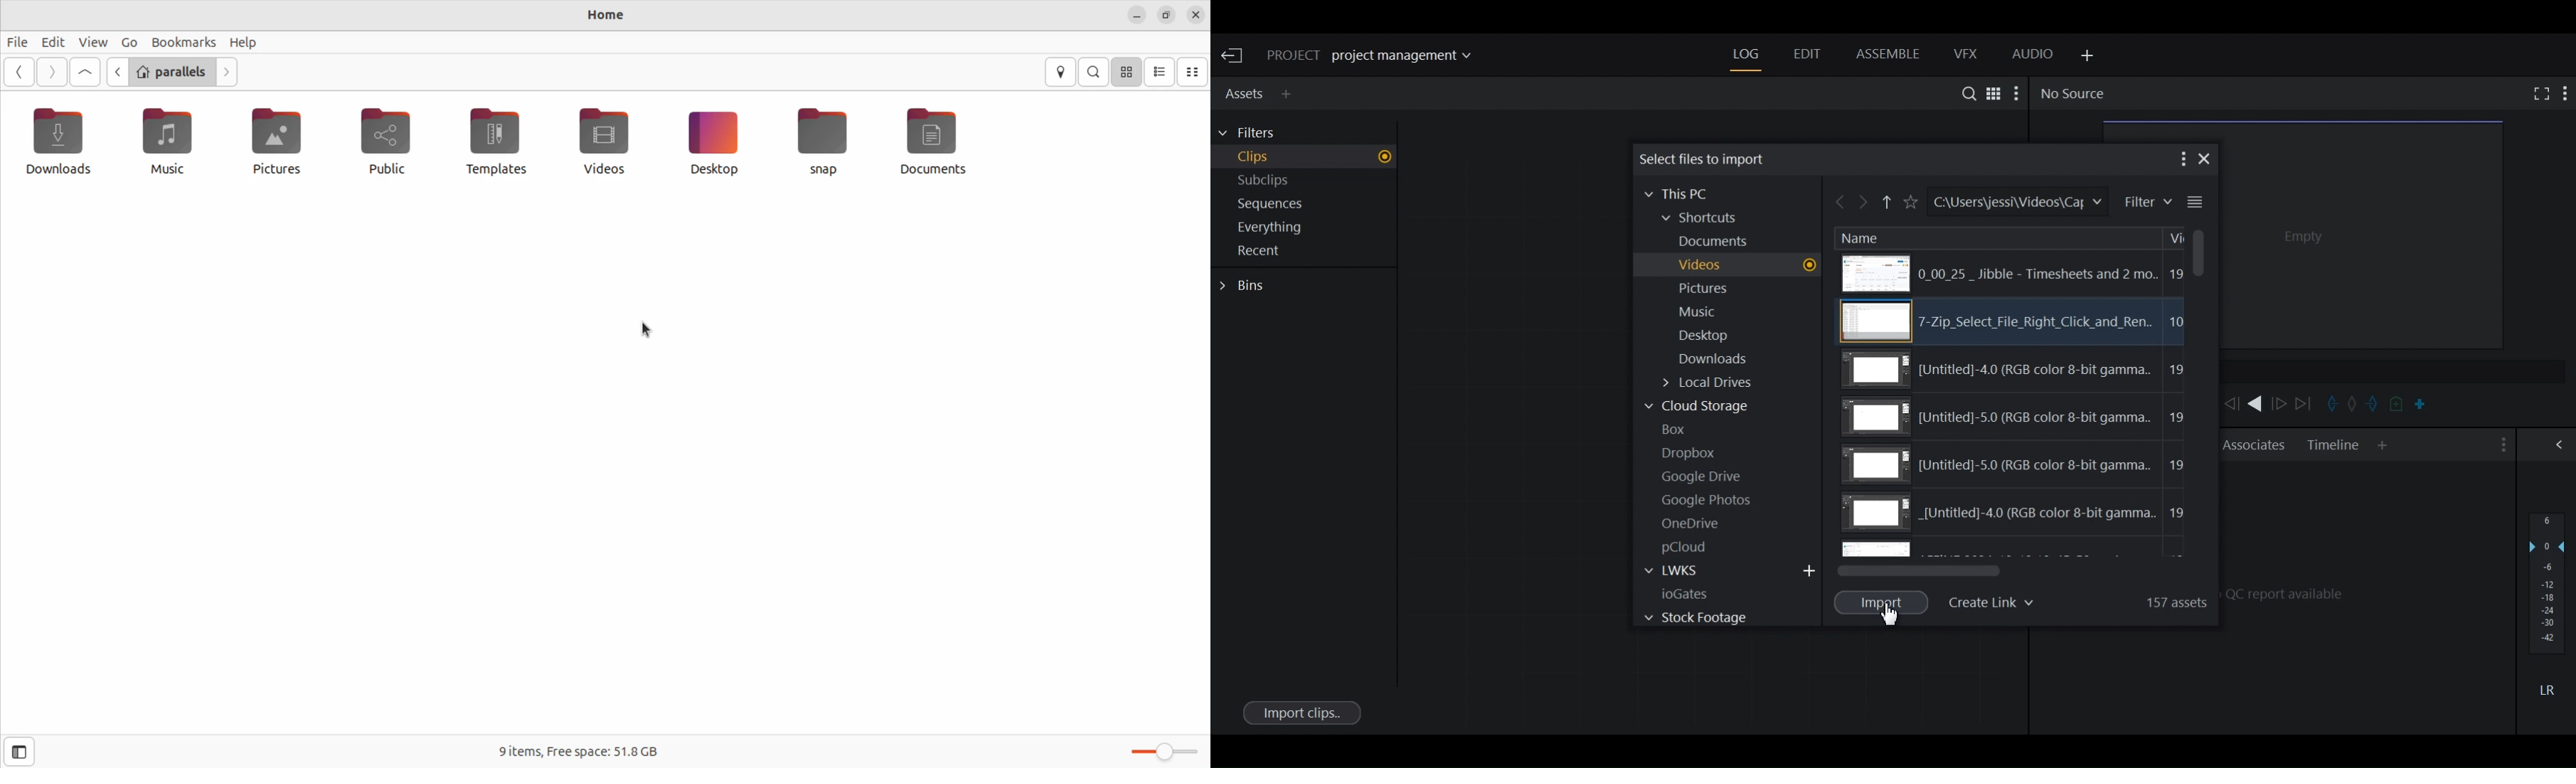 The width and height of the screenshot is (2576, 784). What do you see at coordinates (1235, 56) in the screenshot?
I see `Exit Current Project` at bounding box center [1235, 56].